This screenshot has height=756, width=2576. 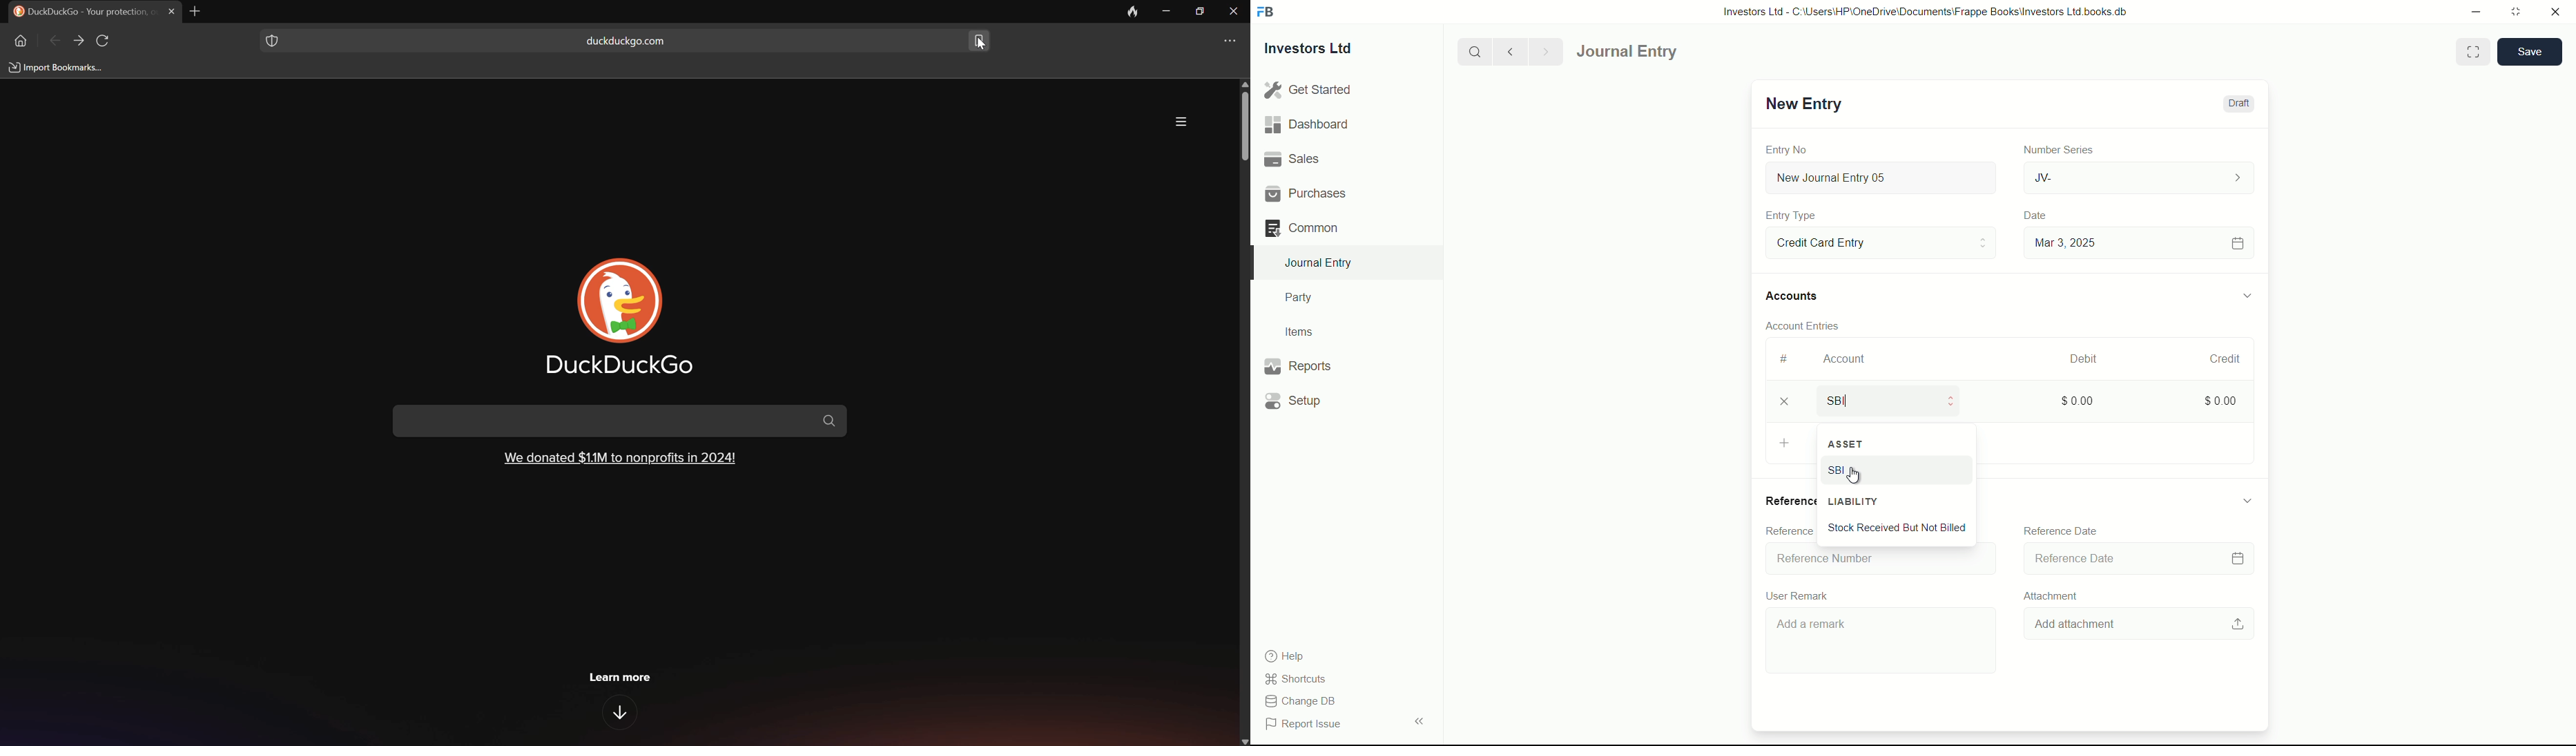 What do you see at coordinates (1783, 403) in the screenshot?
I see `delete` at bounding box center [1783, 403].